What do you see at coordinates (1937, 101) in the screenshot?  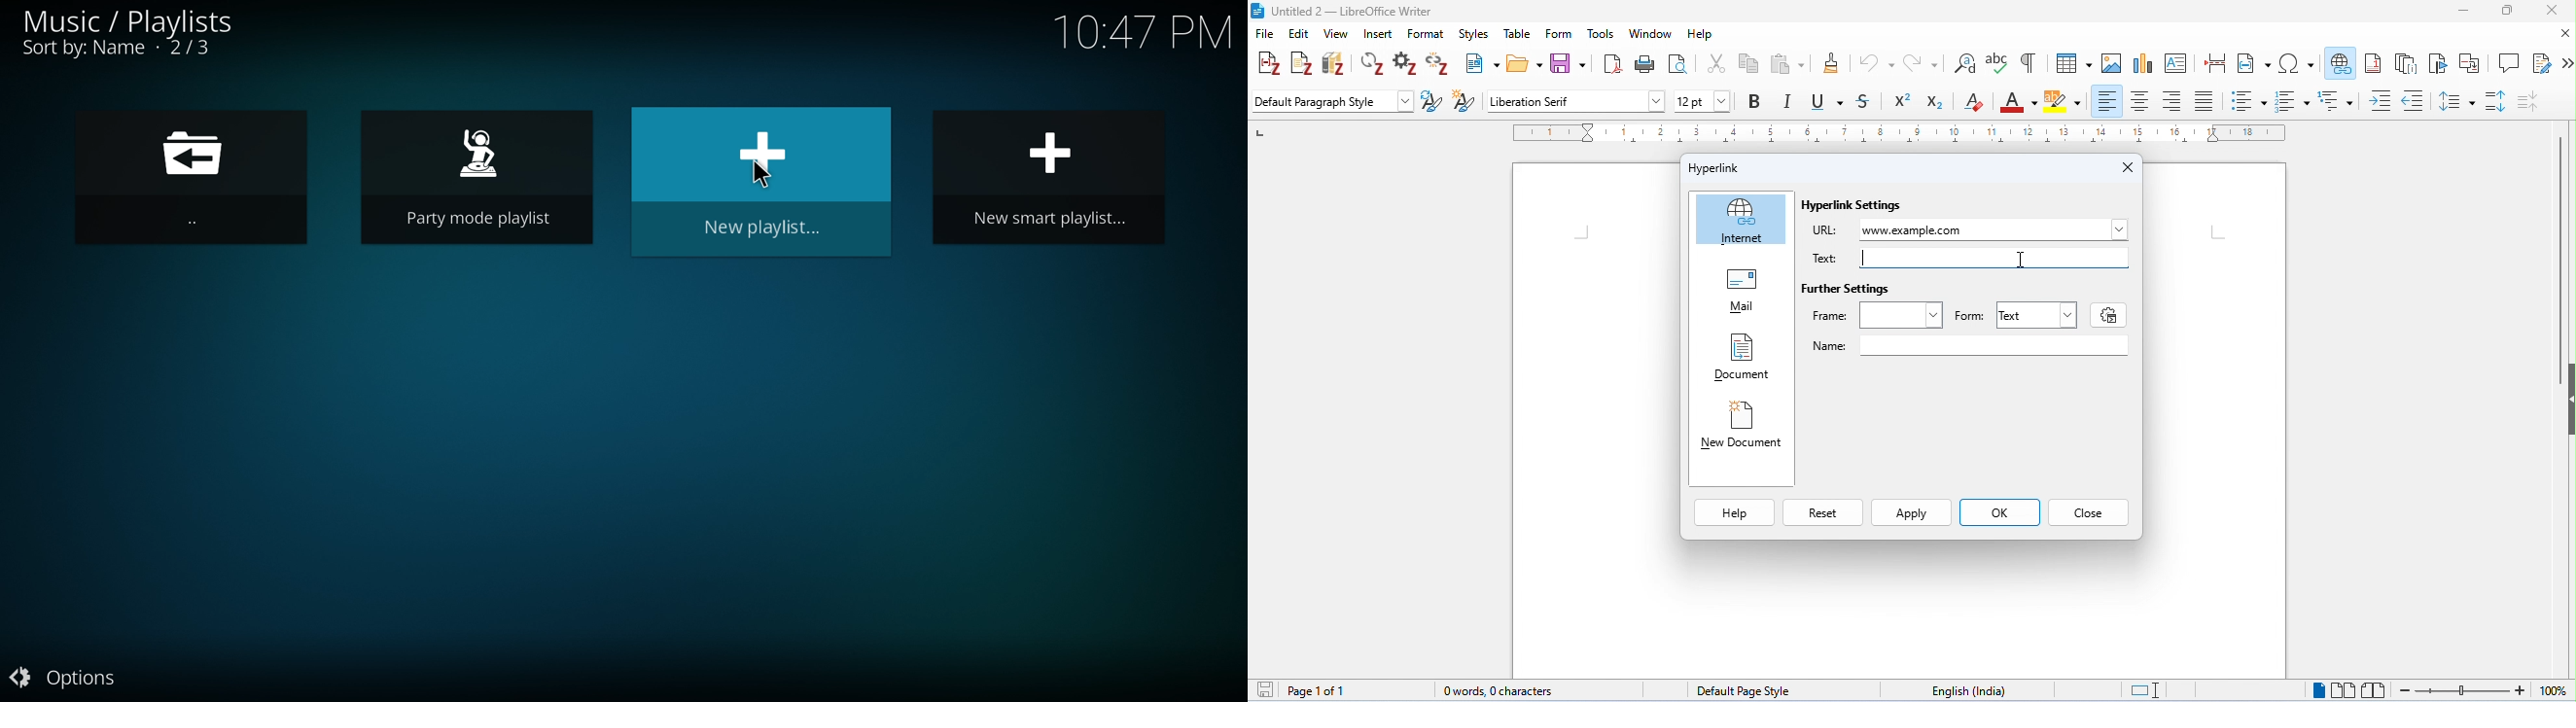 I see `subscript` at bounding box center [1937, 101].